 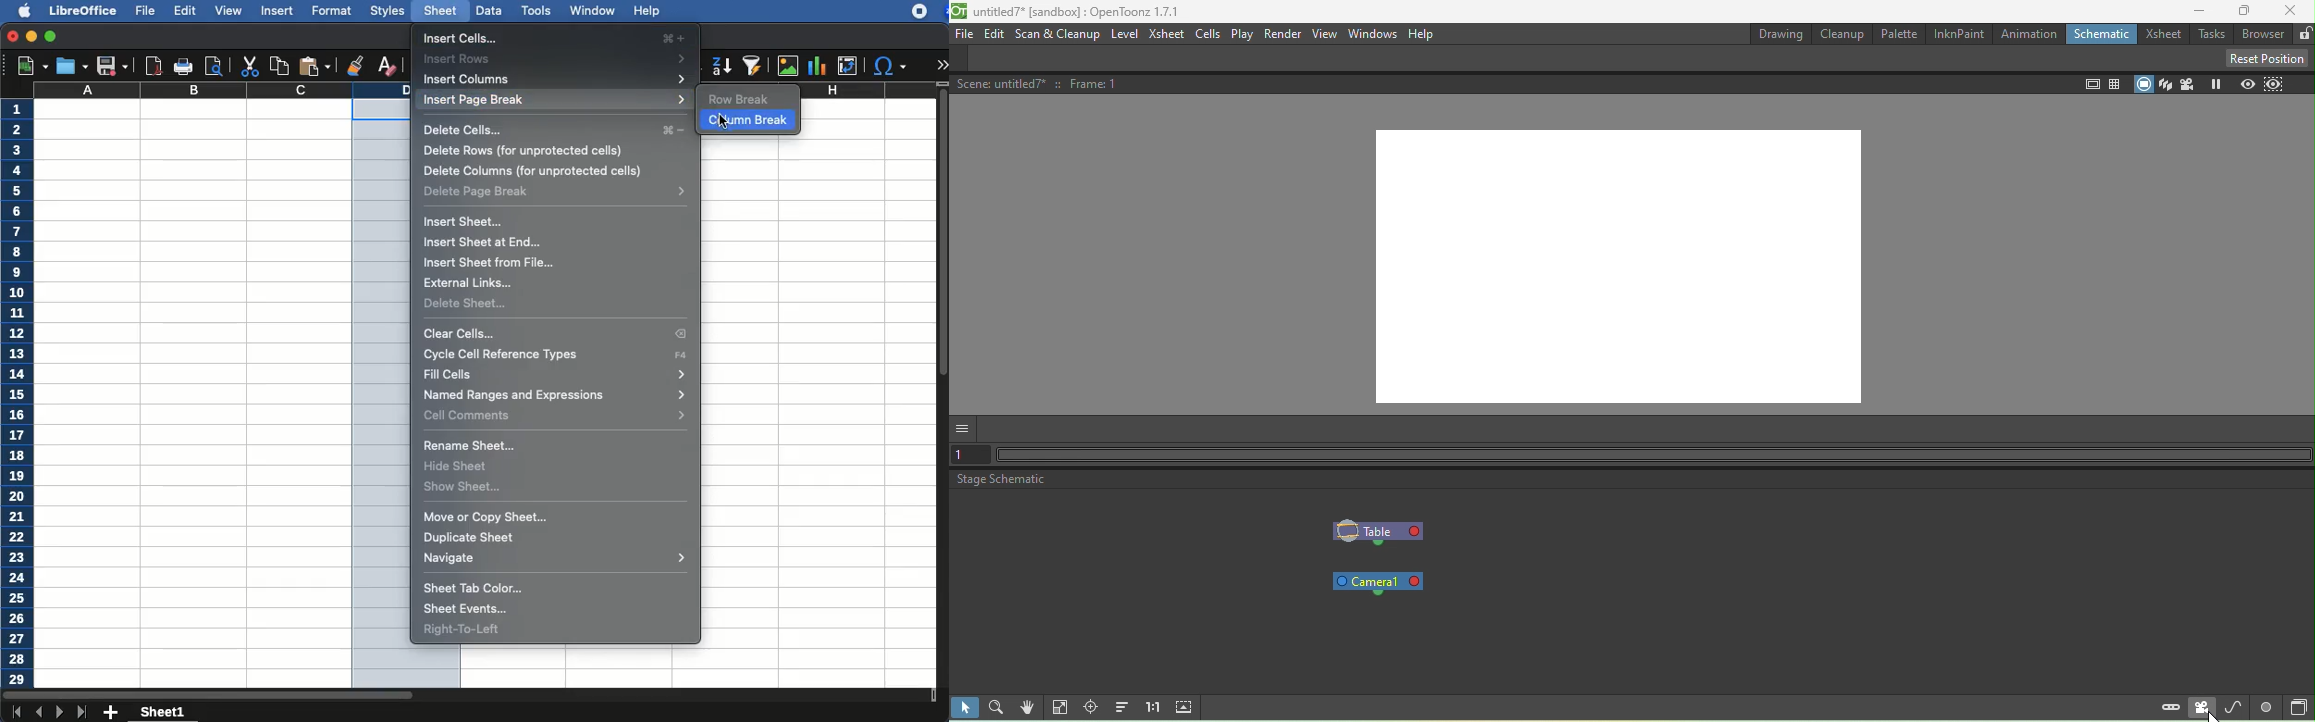 I want to click on Lock rooms tab, so click(x=2303, y=34).